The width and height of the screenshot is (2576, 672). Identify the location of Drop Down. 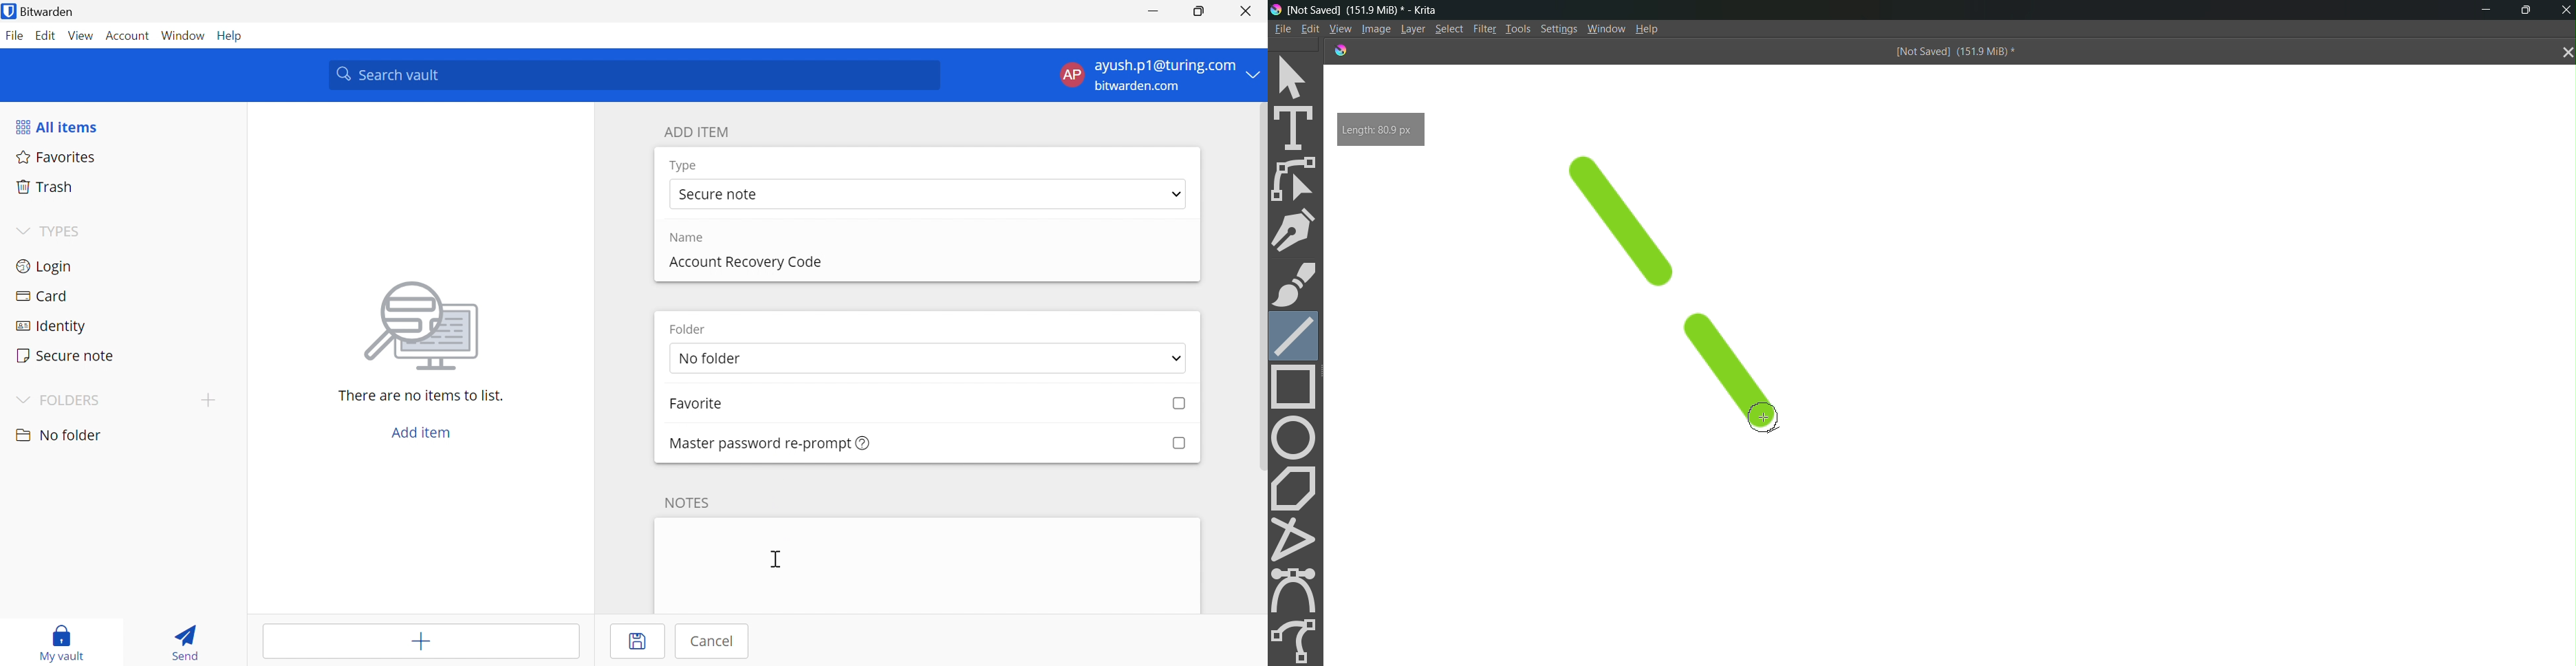
(1255, 75).